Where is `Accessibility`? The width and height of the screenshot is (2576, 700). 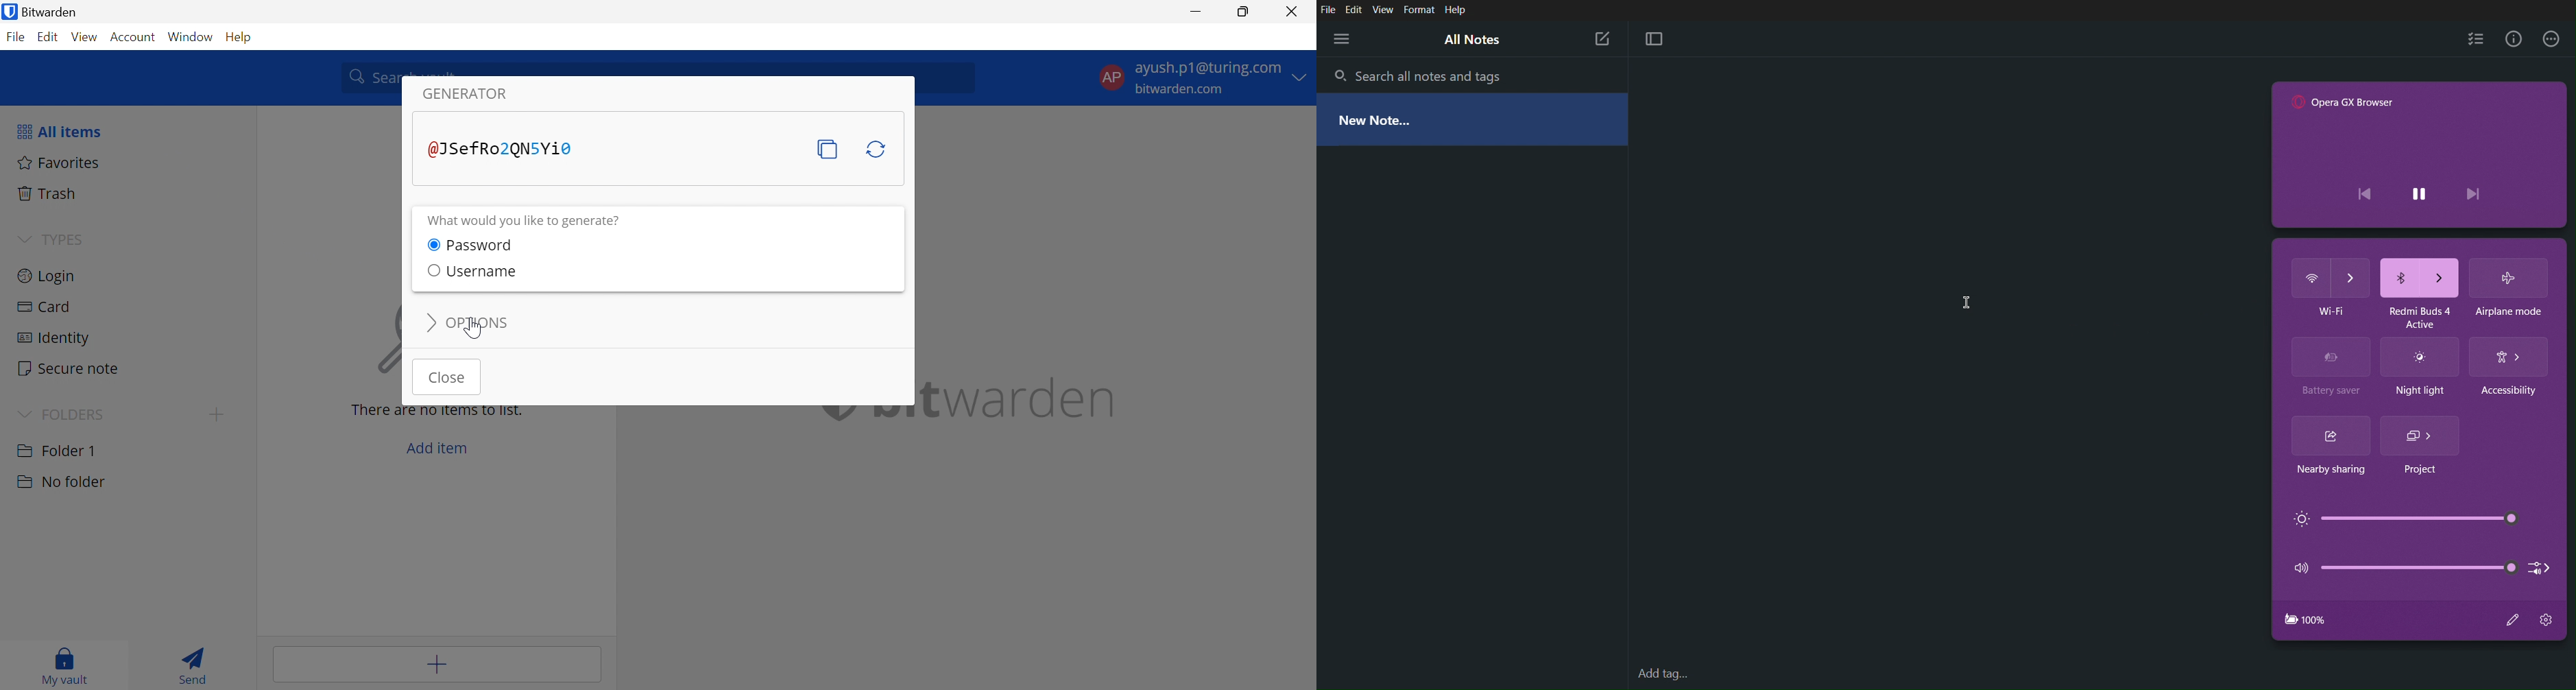 Accessibility is located at coordinates (2510, 356).